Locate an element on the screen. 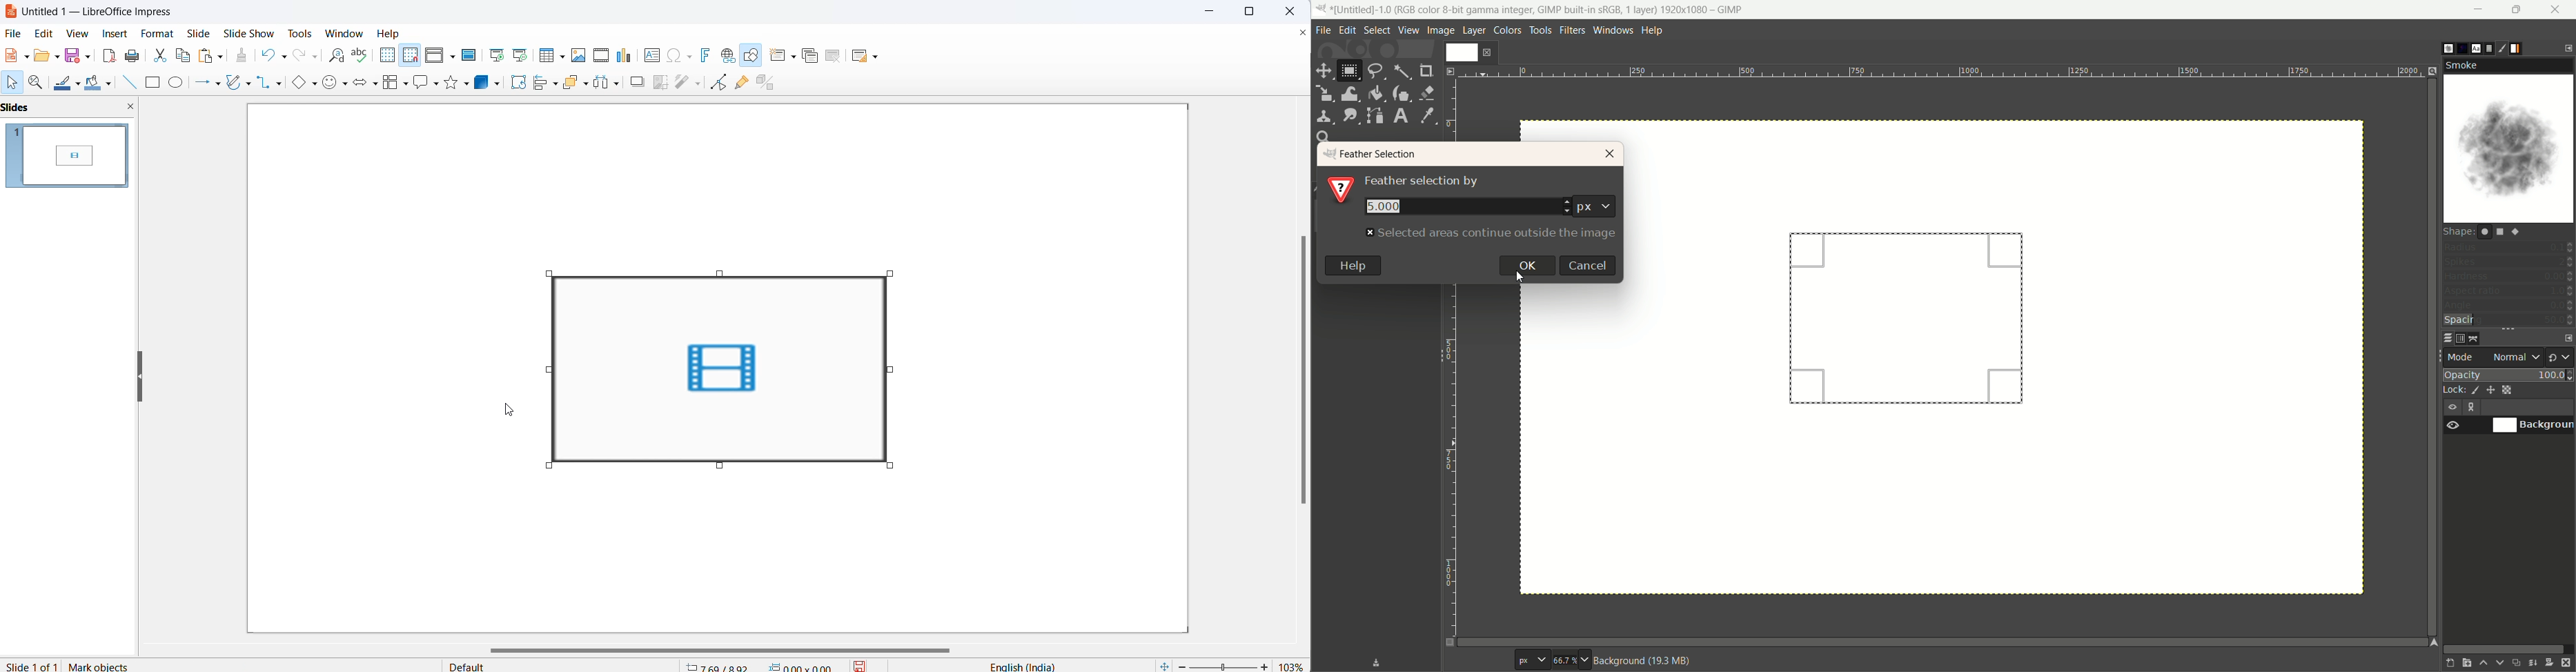 This screenshot has width=2576, height=672. zoom percentage is located at coordinates (1292, 663).